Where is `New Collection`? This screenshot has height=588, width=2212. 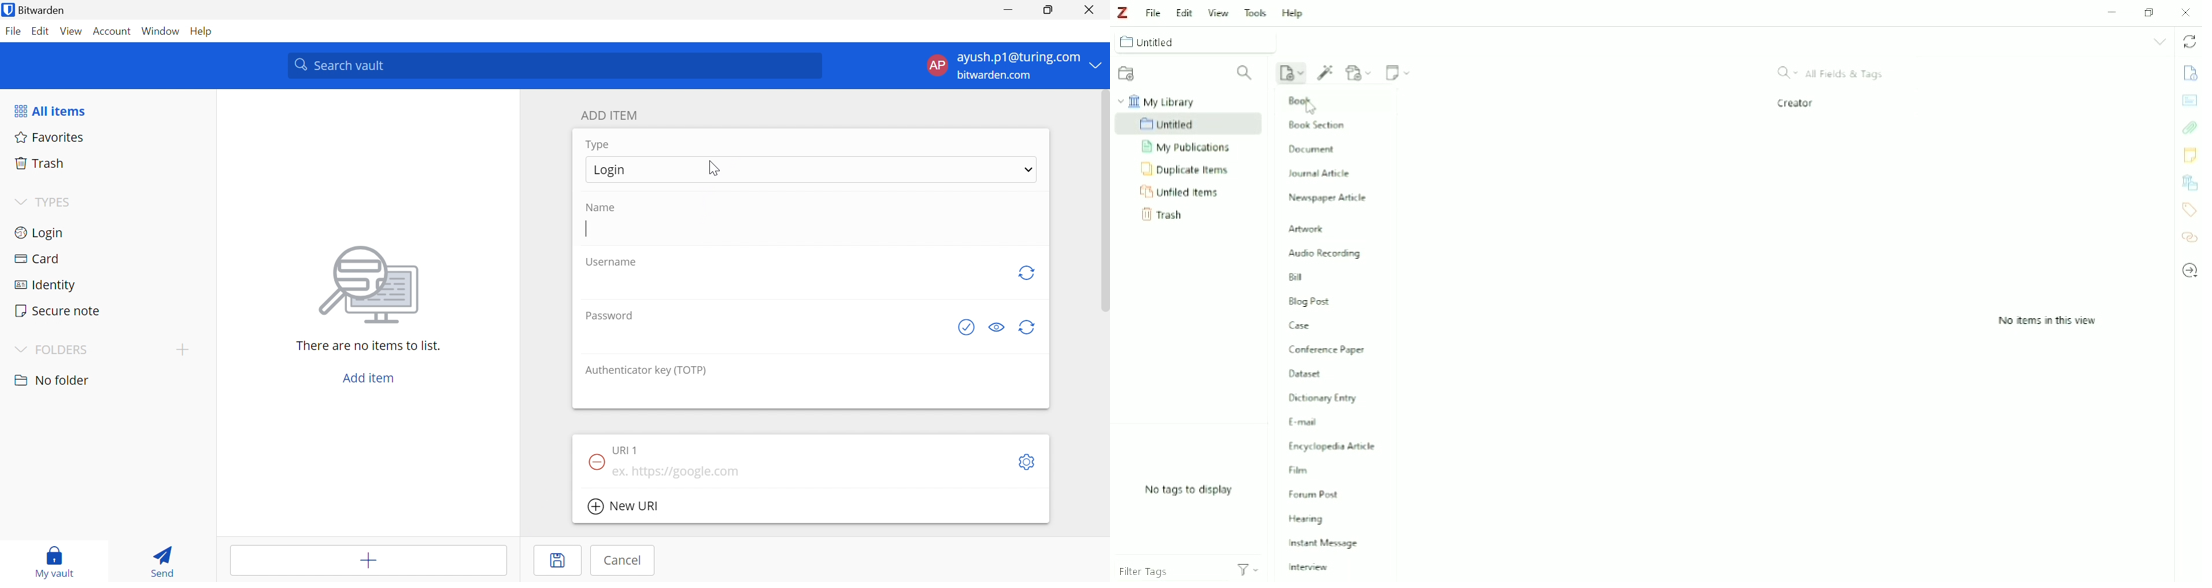
New Collection is located at coordinates (1128, 74).